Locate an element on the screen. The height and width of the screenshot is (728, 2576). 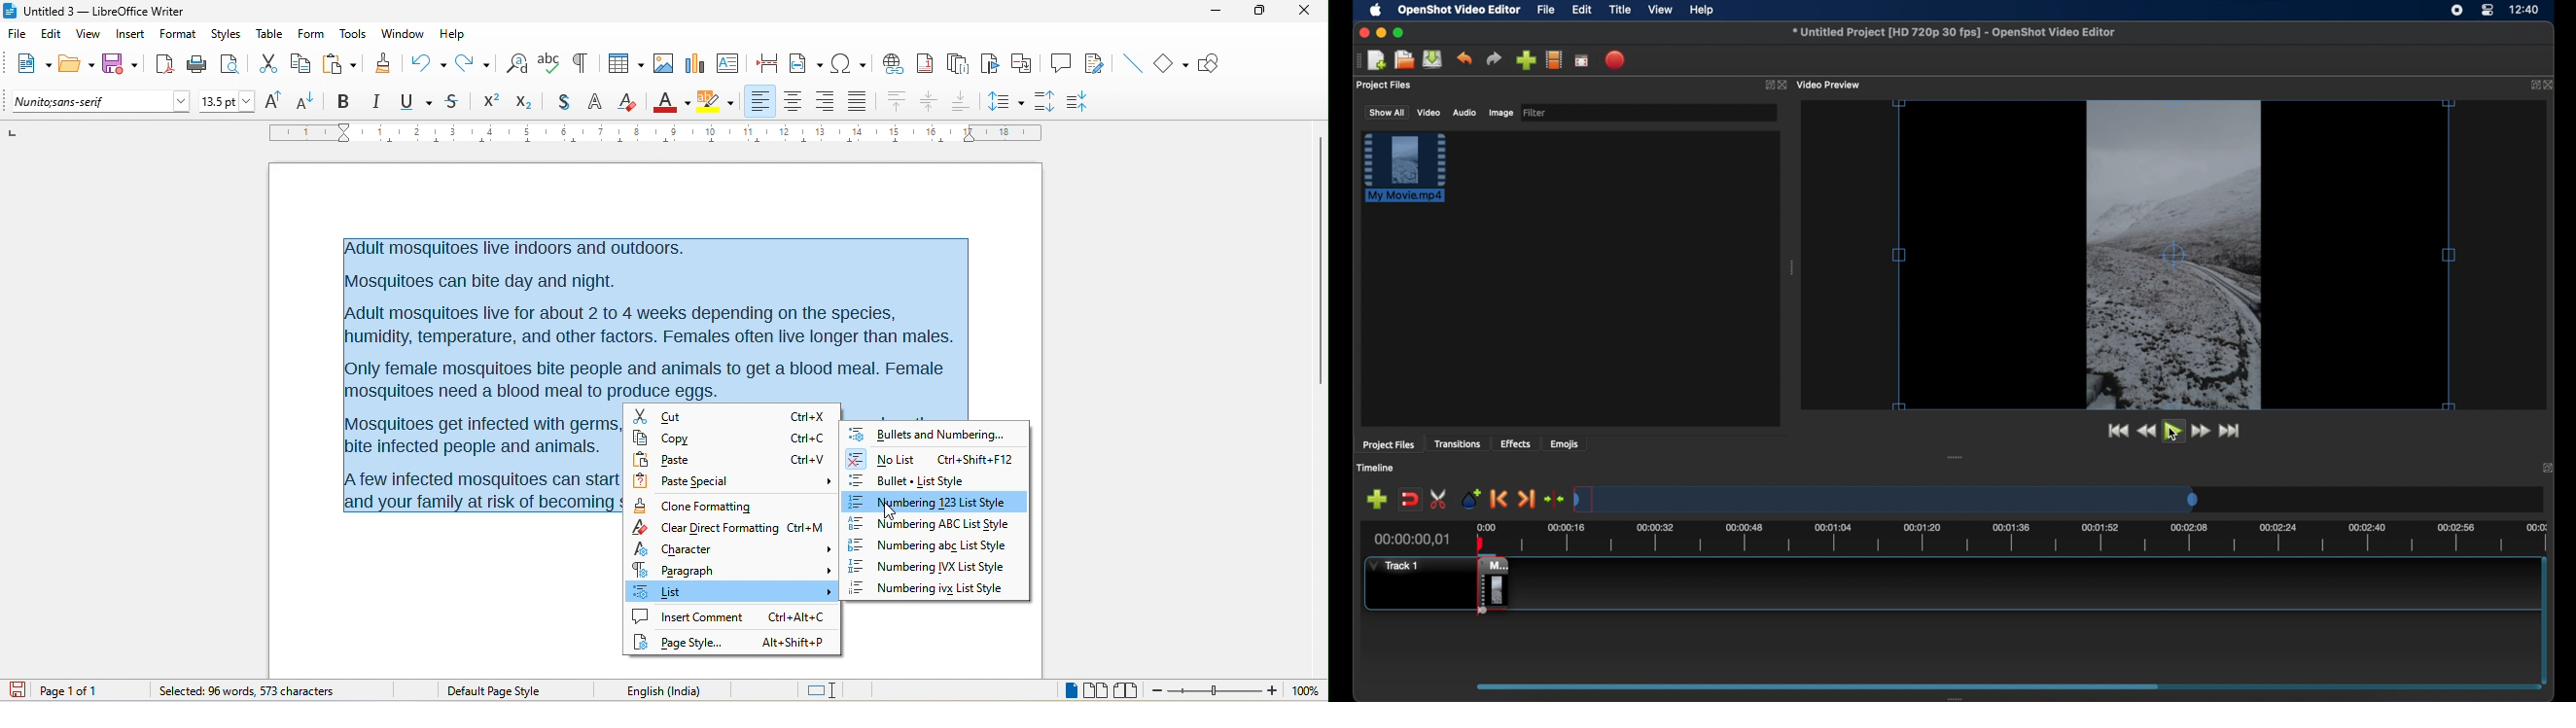
drag handle is located at coordinates (1954, 458).